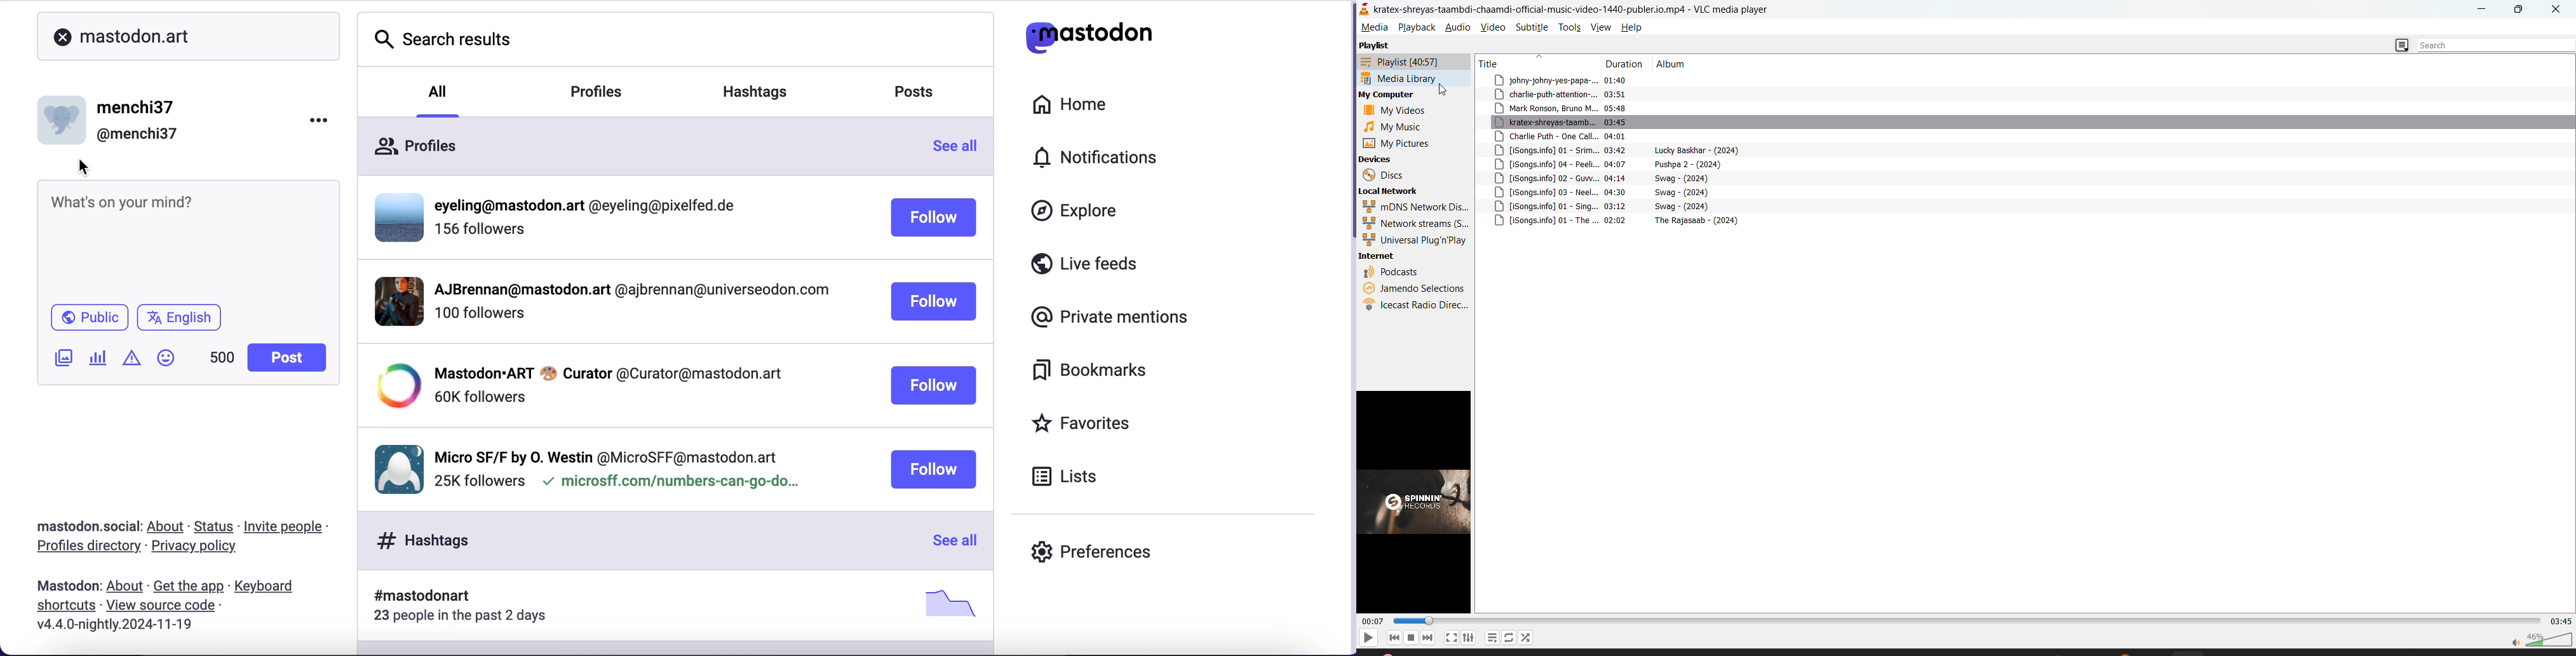 The image size is (2576, 672). I want to click on tools, so click(1570, 28).